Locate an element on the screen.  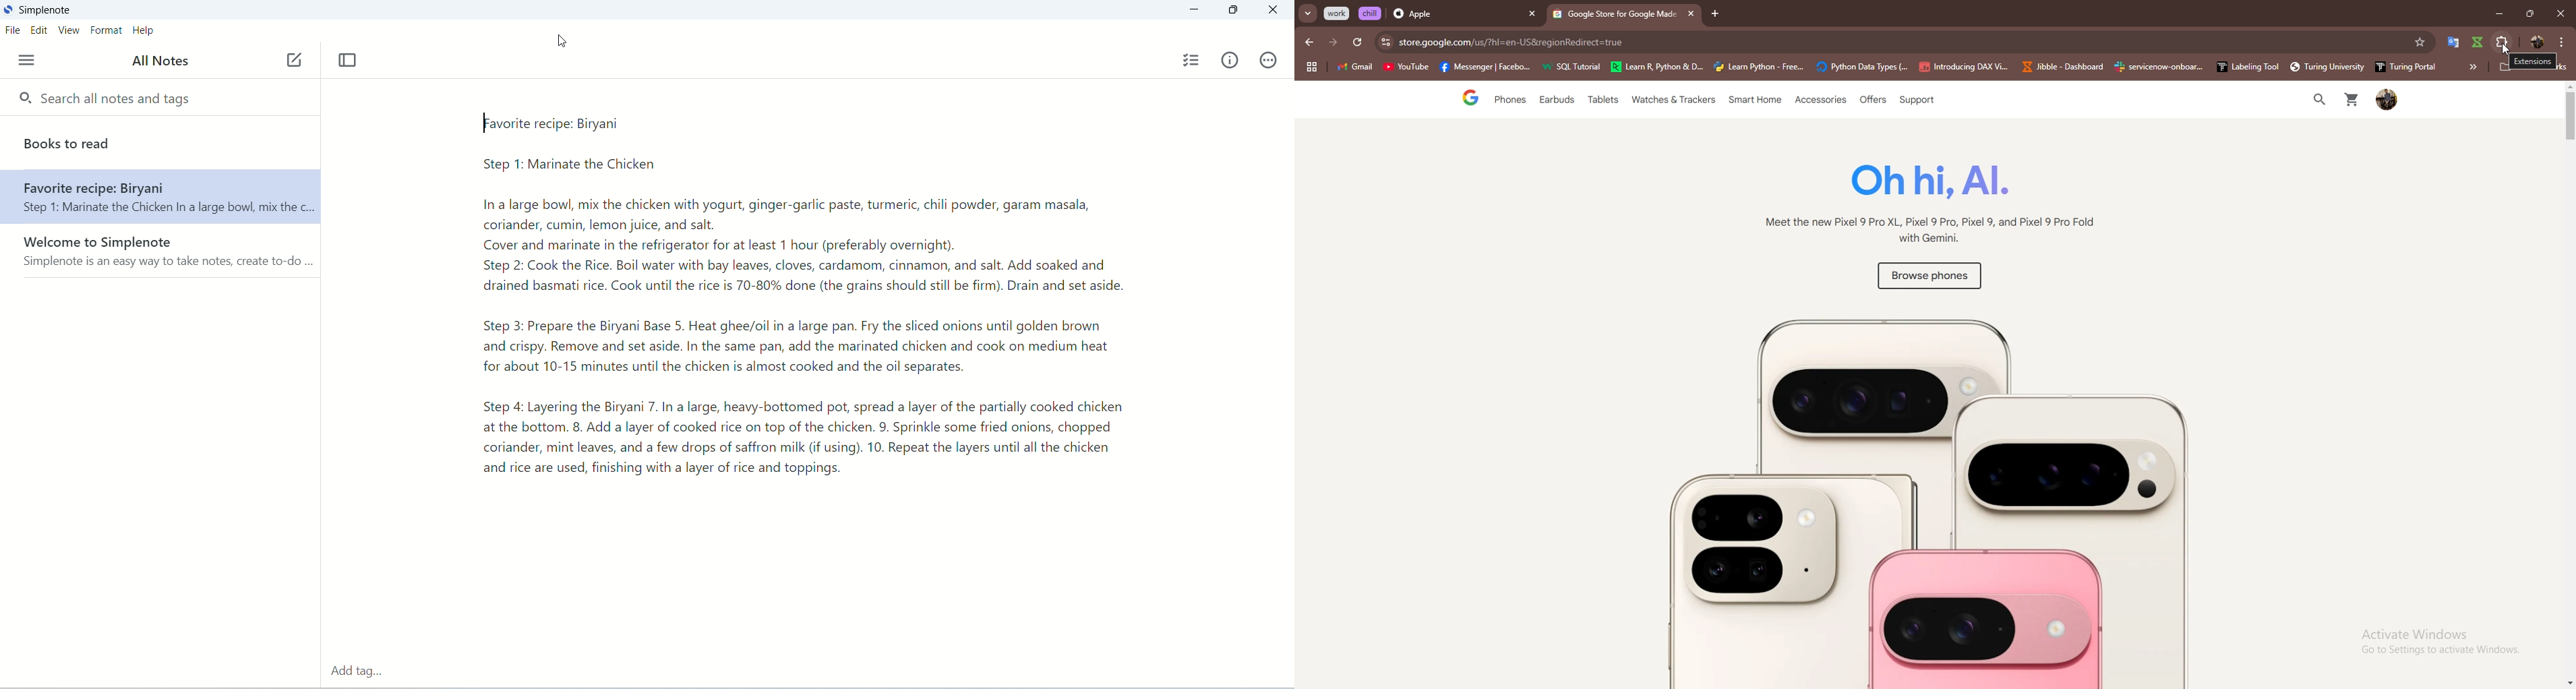
profile is located at coordinates (2536, 42).